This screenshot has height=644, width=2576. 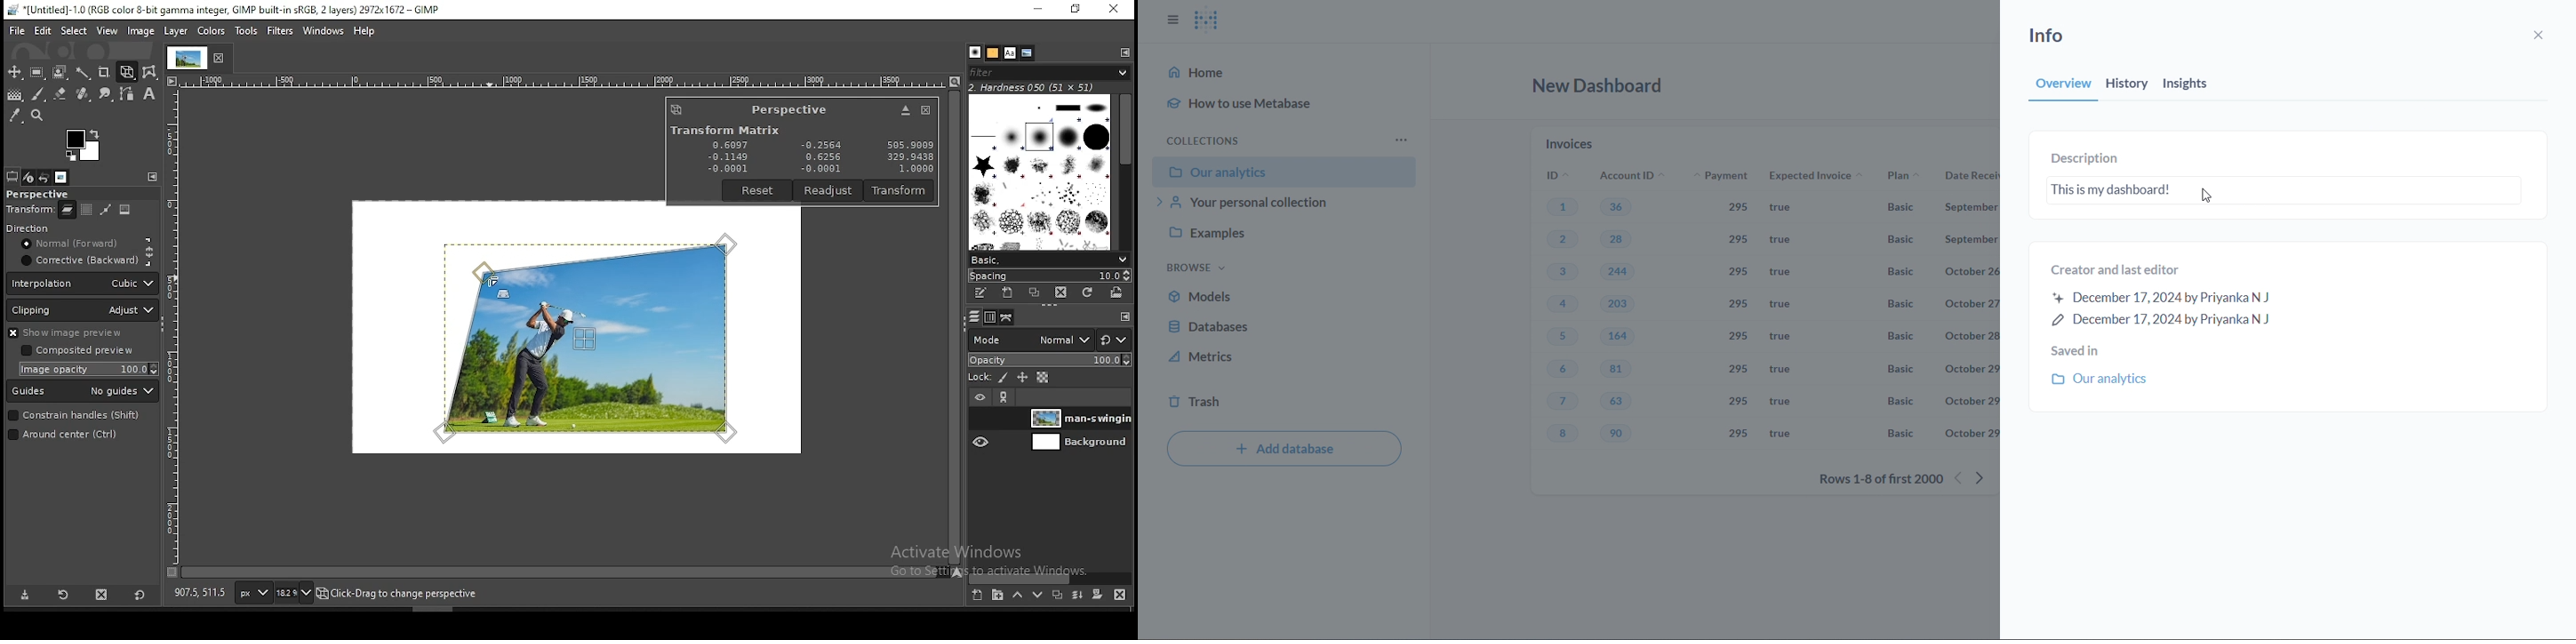 What do you see at coordinates (77, 246) in the screenshot?
I see `normal (forward)` at bounding box center [77, 246].